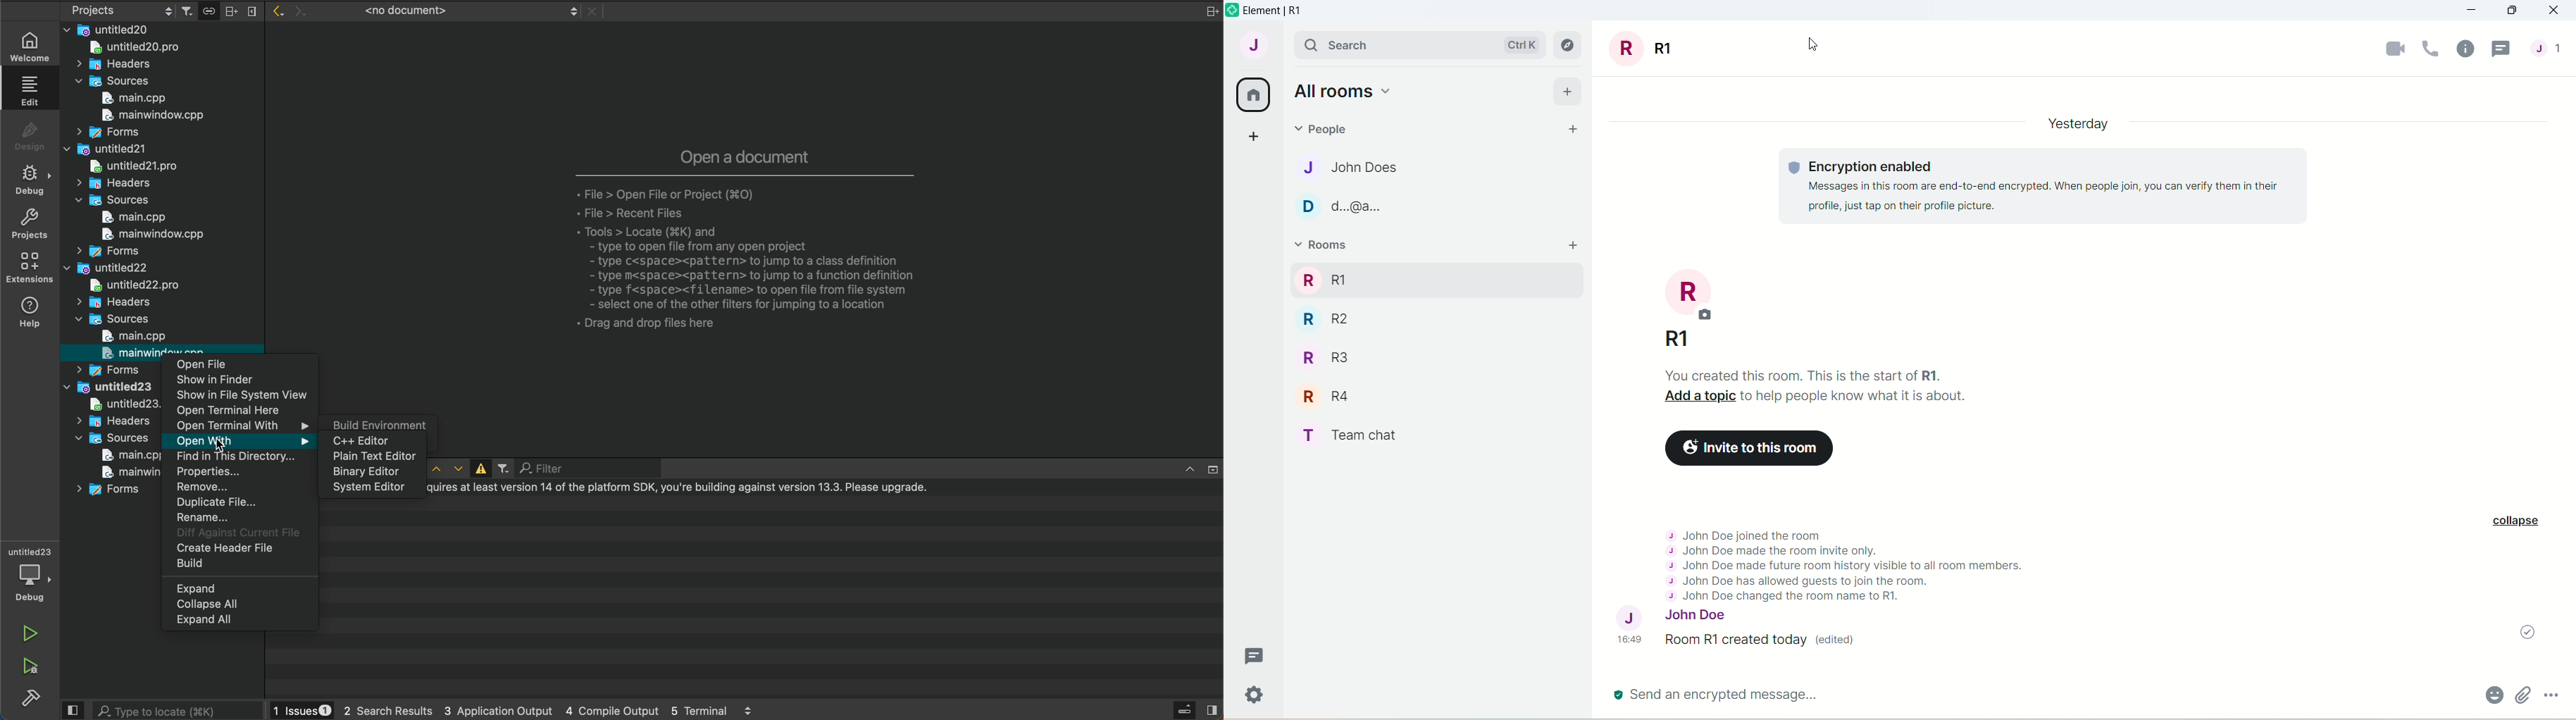  Describe the element at coordinates (240, 622) in the screenshot. I see `expand all` at that location.